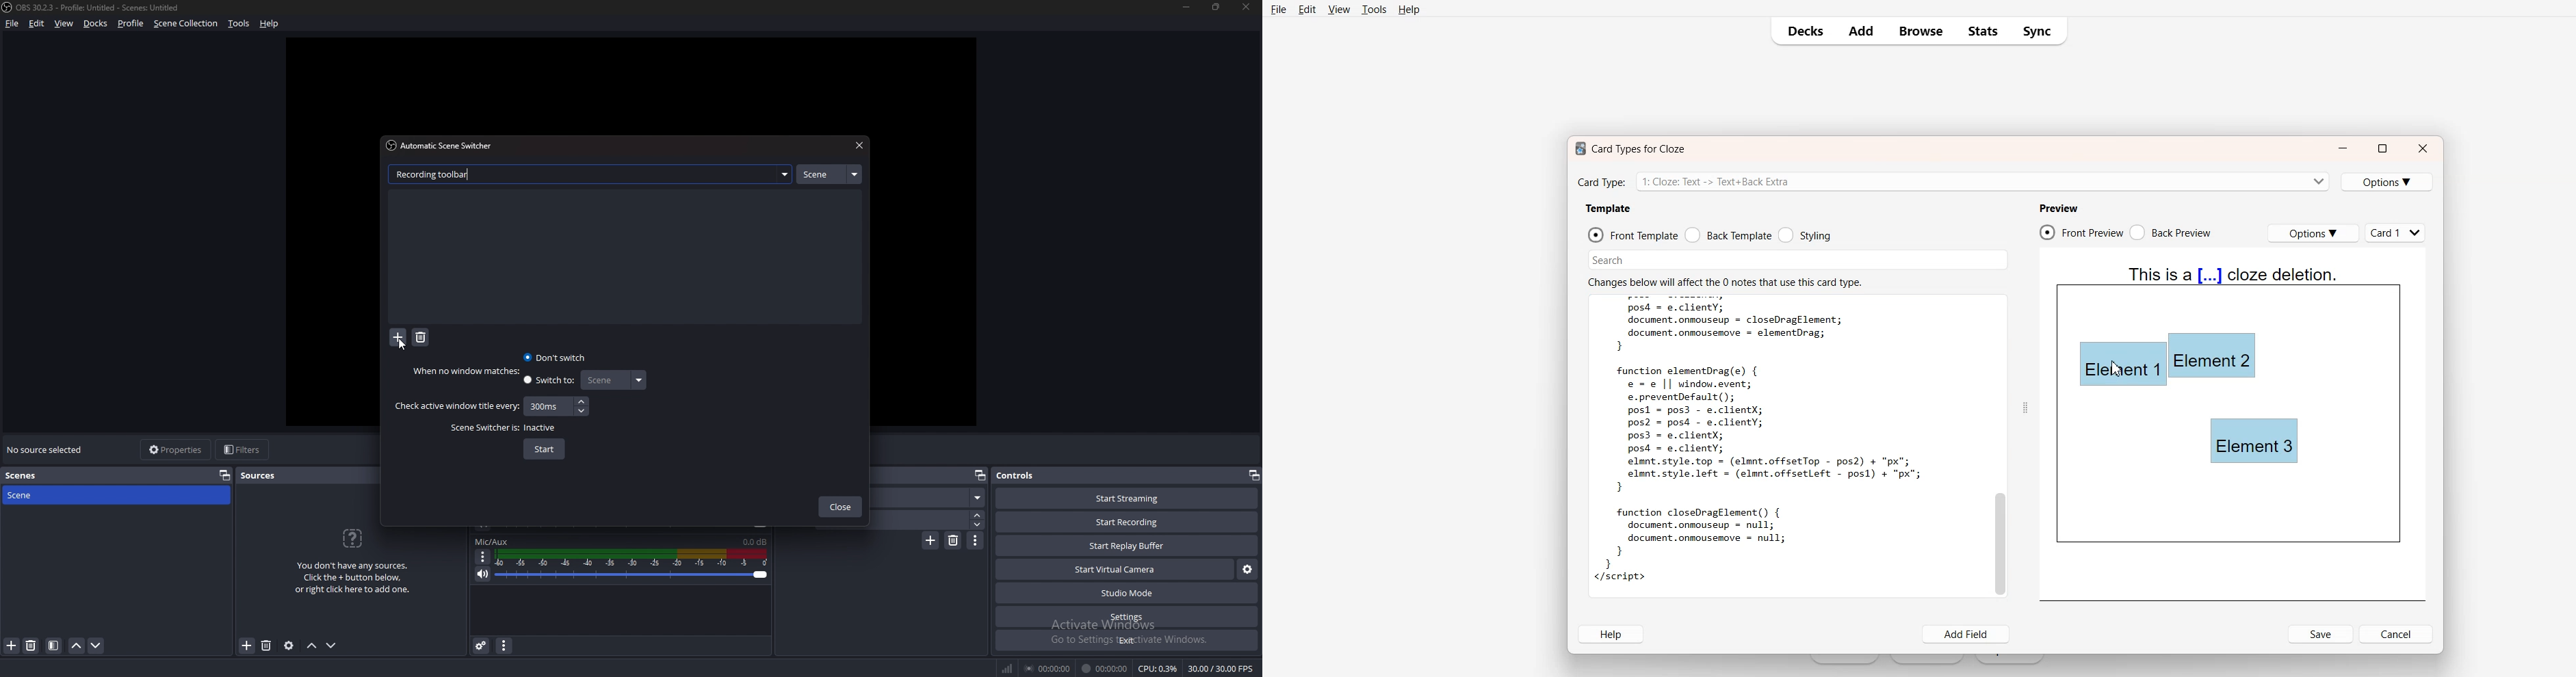 The image size is (2576, 700). I want to click on stream duration, so click(1049, 668).